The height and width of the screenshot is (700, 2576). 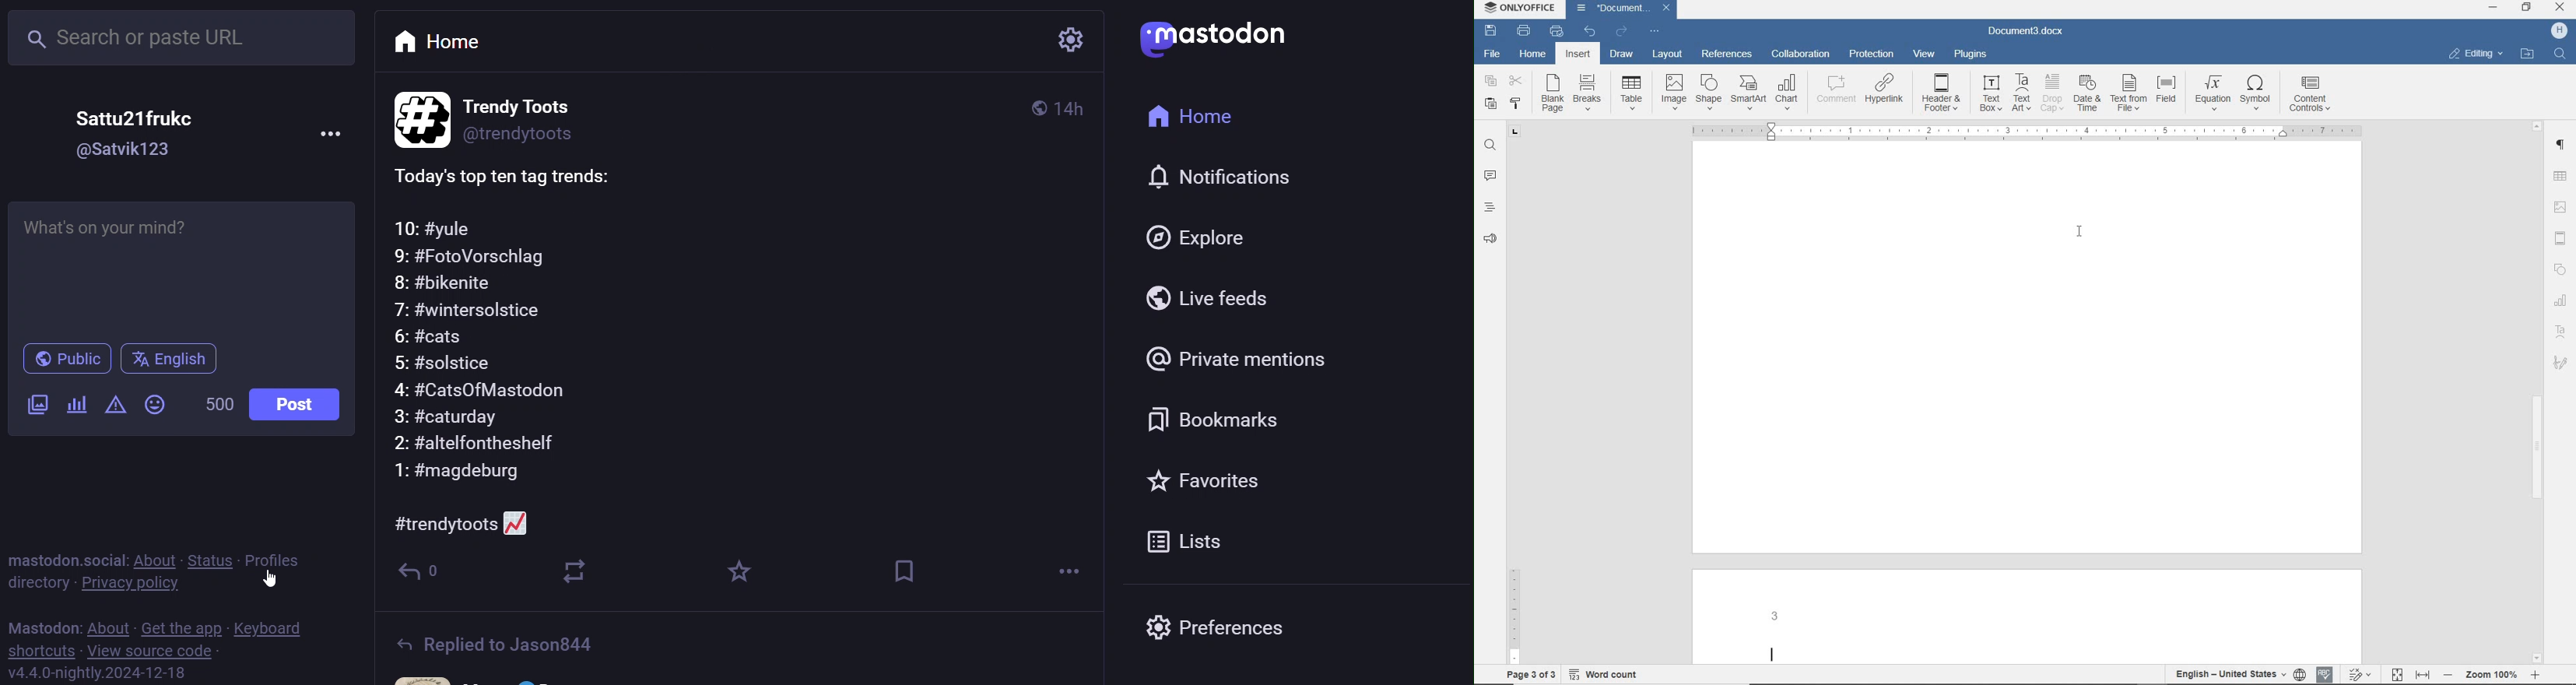 I want to click on IMAGE, so click(x=2562, y=208).